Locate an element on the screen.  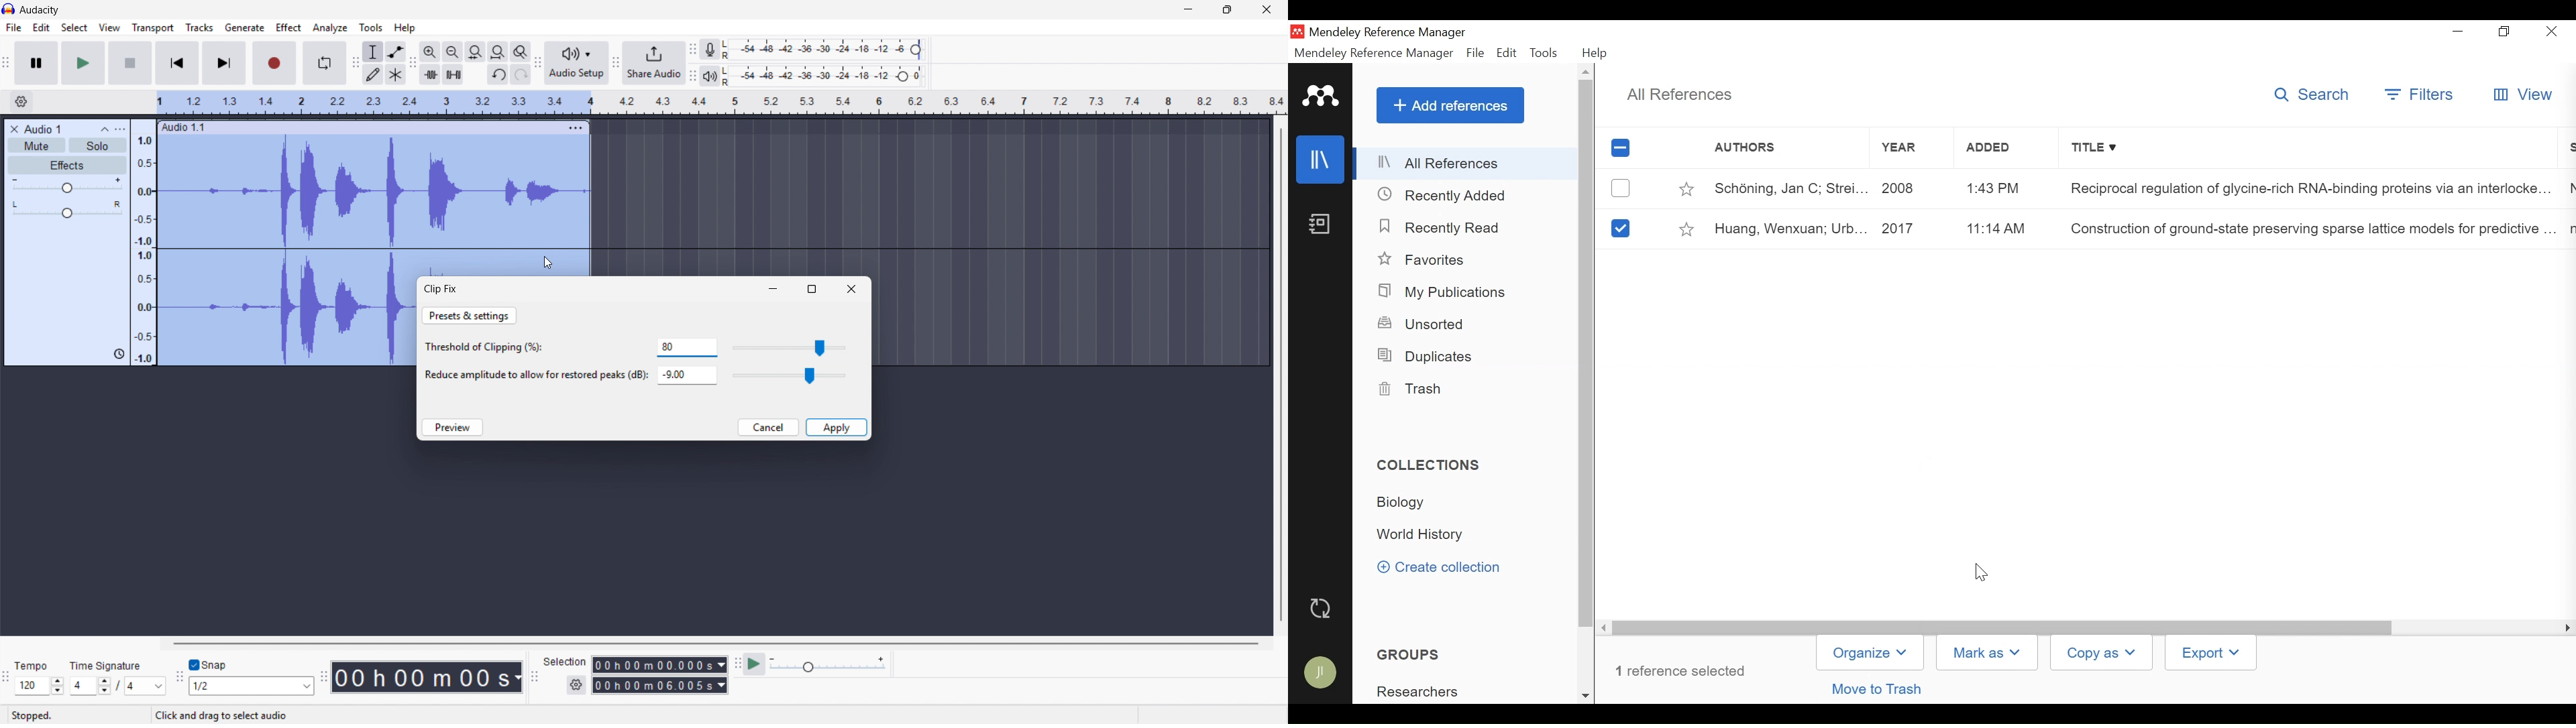
Playback metre is located at coordinates (711, 76).